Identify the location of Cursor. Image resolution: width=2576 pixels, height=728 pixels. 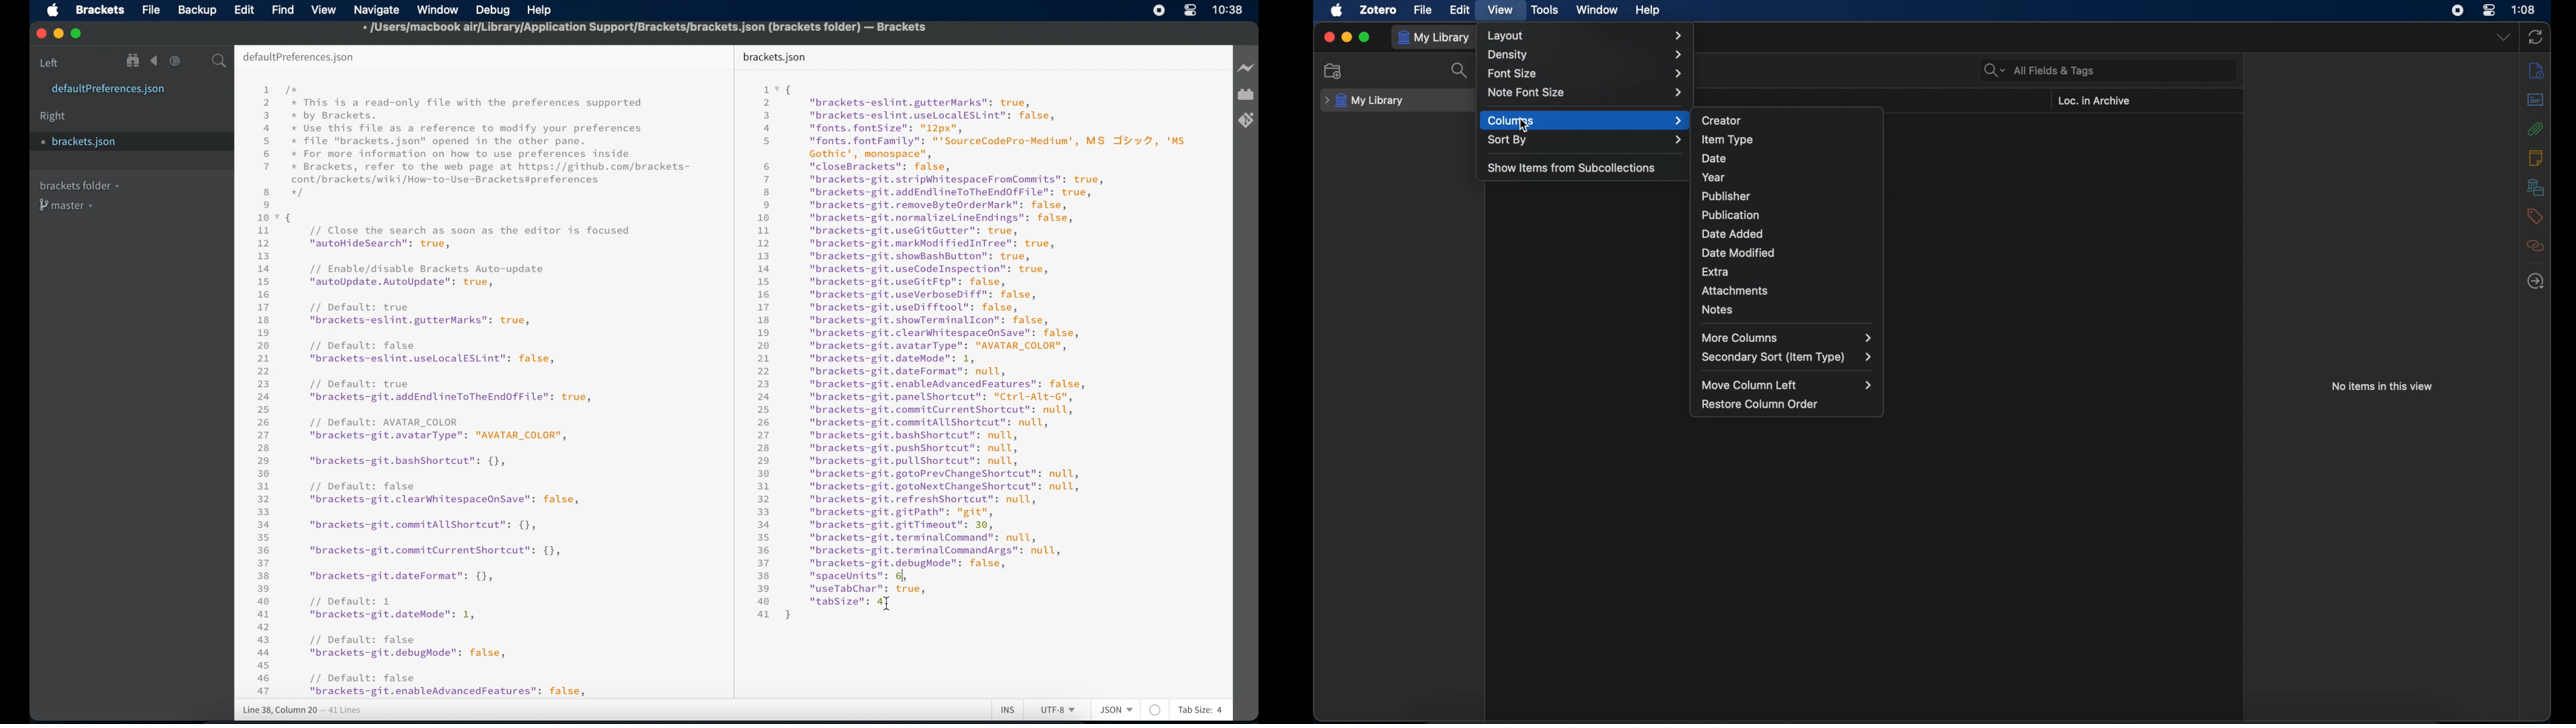
(890, 605).